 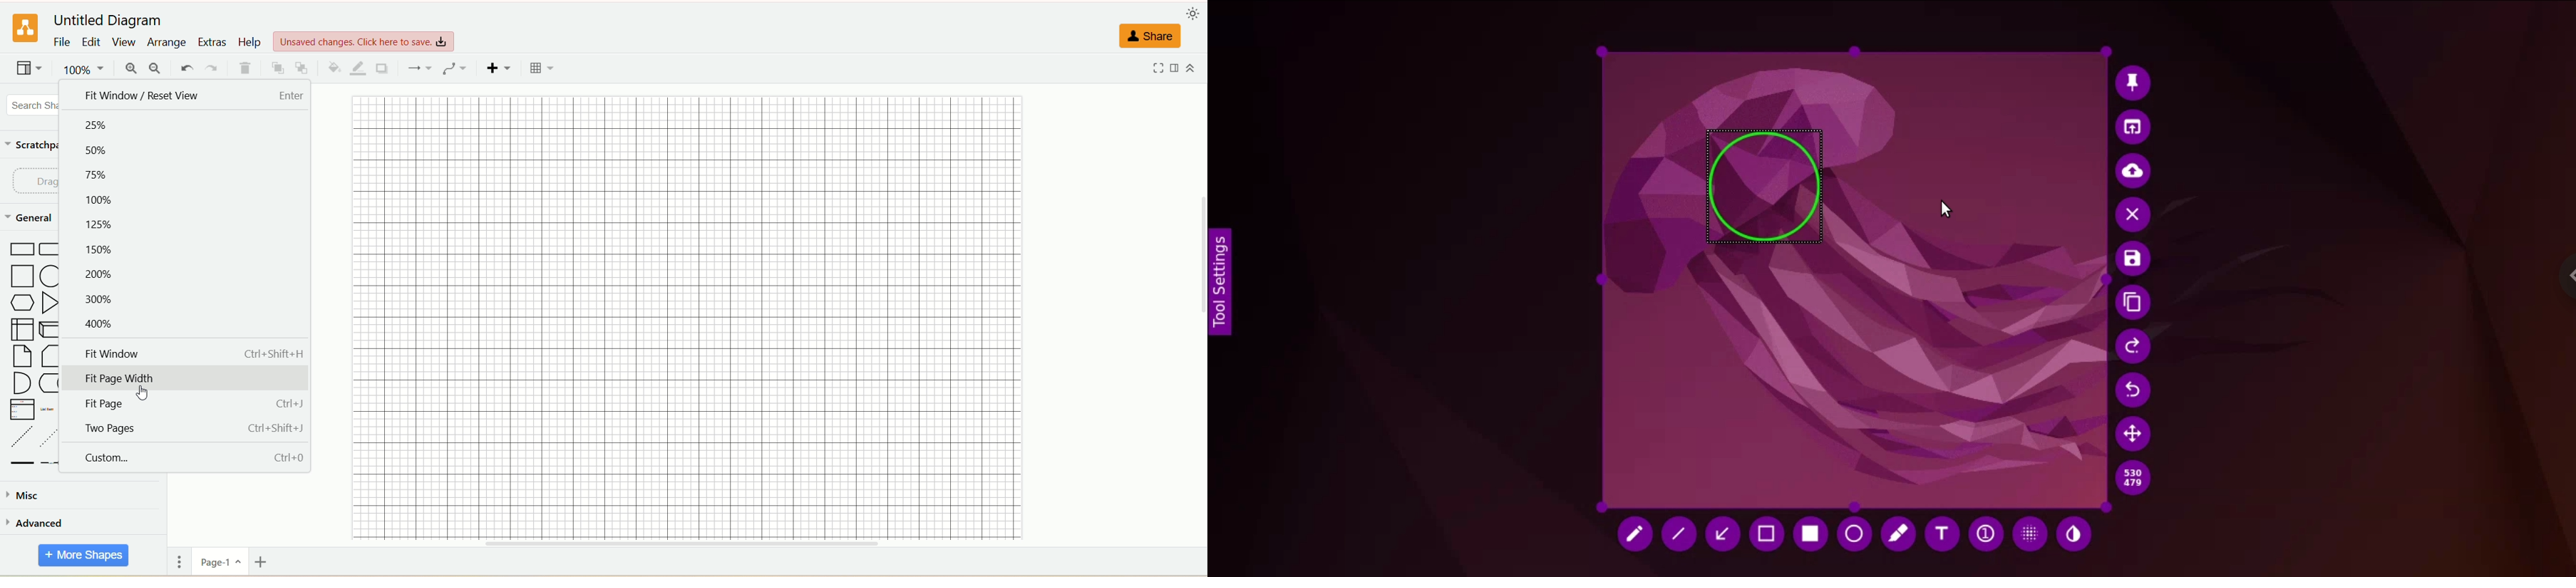 What do you see at coordinates (97, 301) in the screenshot?
I see `300%` at bounding box center [97, 301].